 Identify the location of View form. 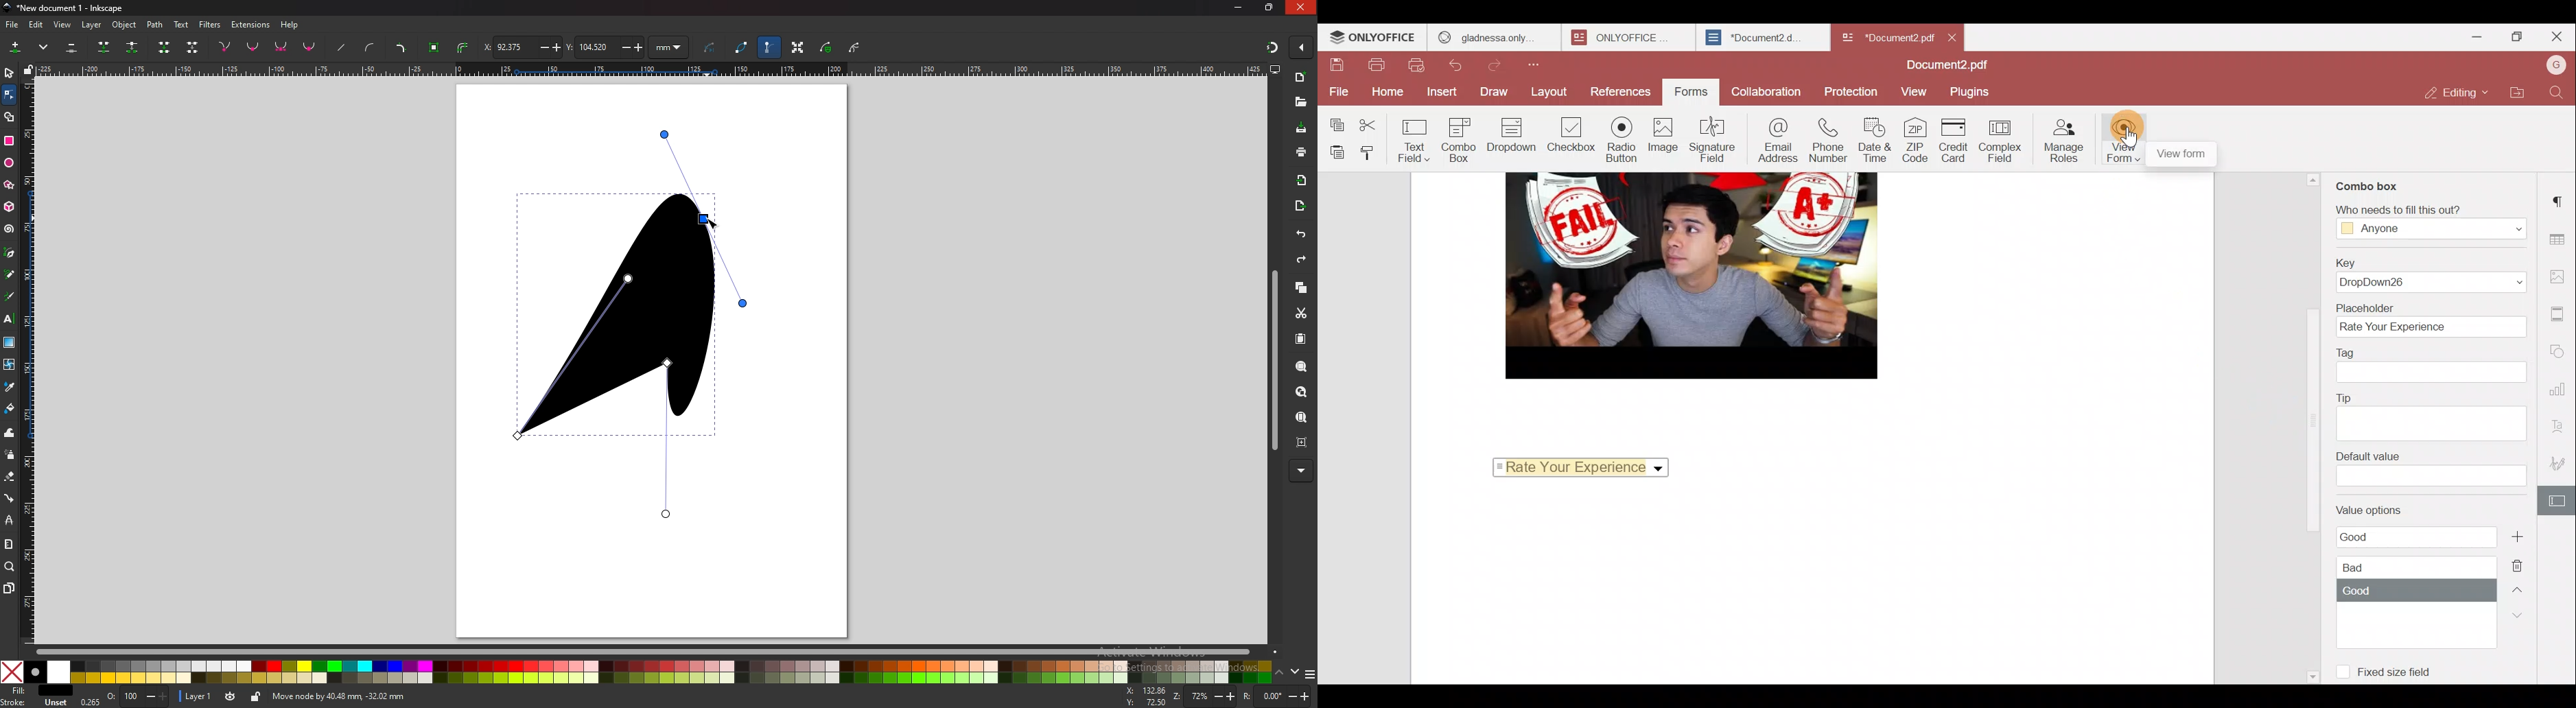
(2121, 138).